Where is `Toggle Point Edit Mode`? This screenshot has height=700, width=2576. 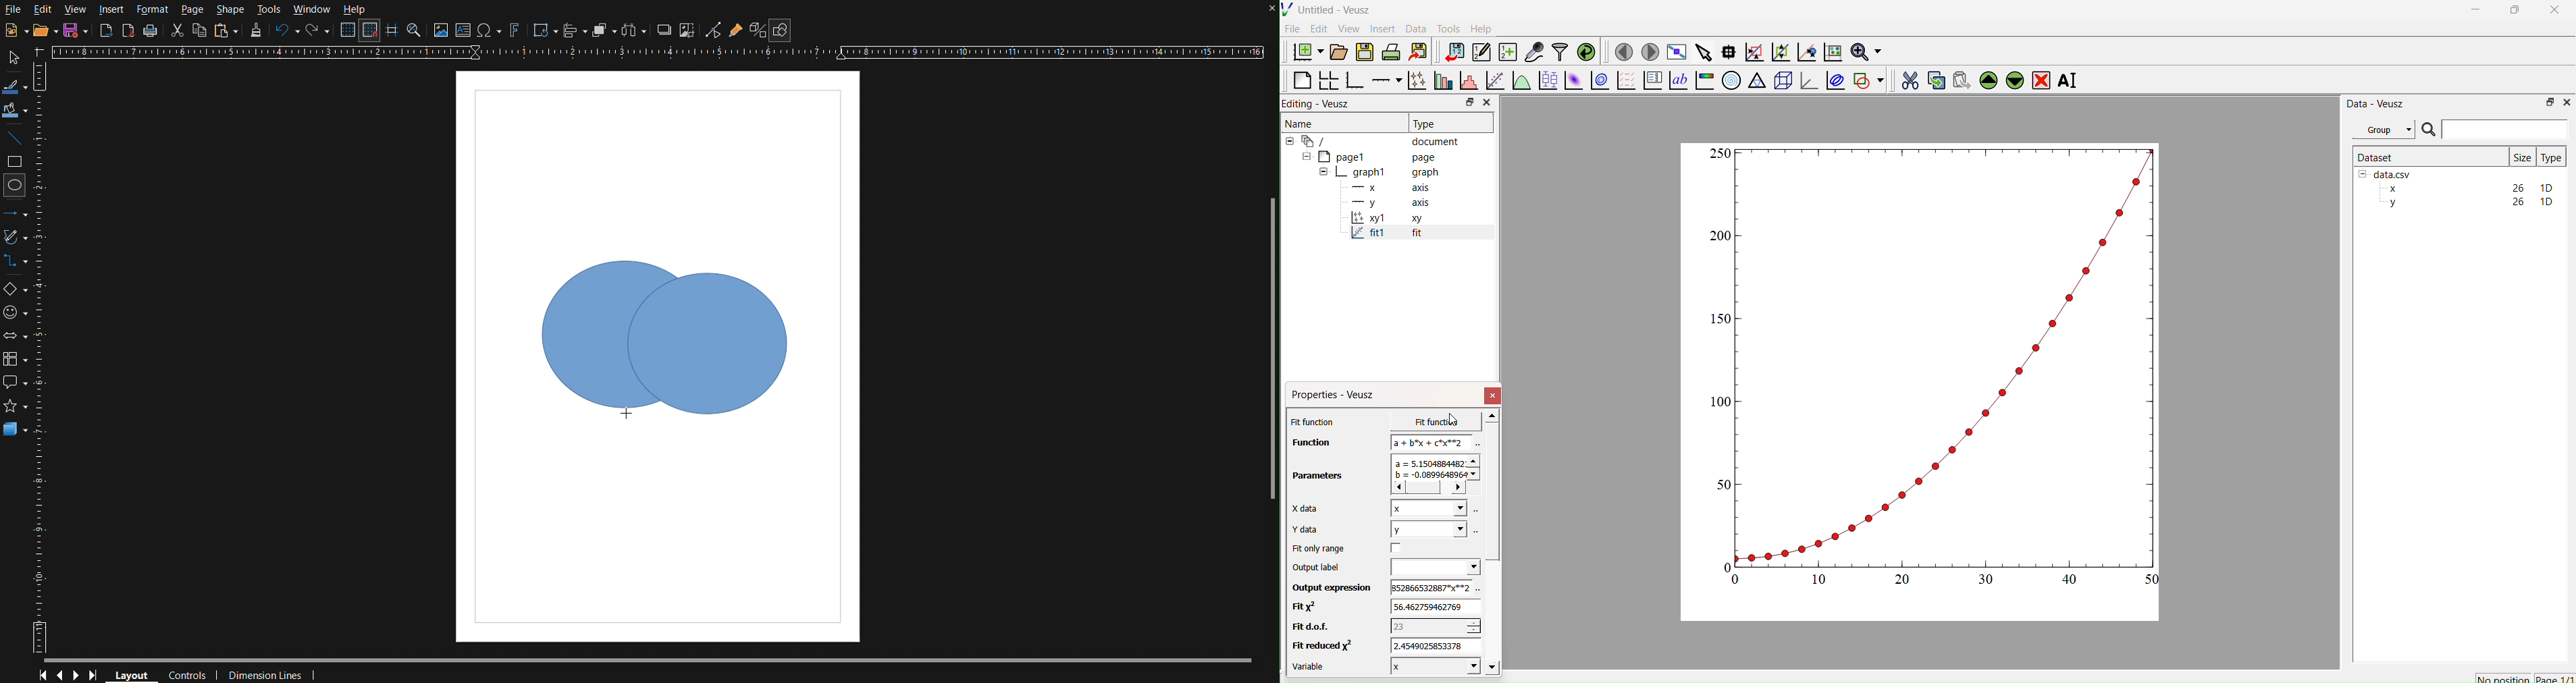 Toggle Point Edit Mode is located at coordinates (714, 31).